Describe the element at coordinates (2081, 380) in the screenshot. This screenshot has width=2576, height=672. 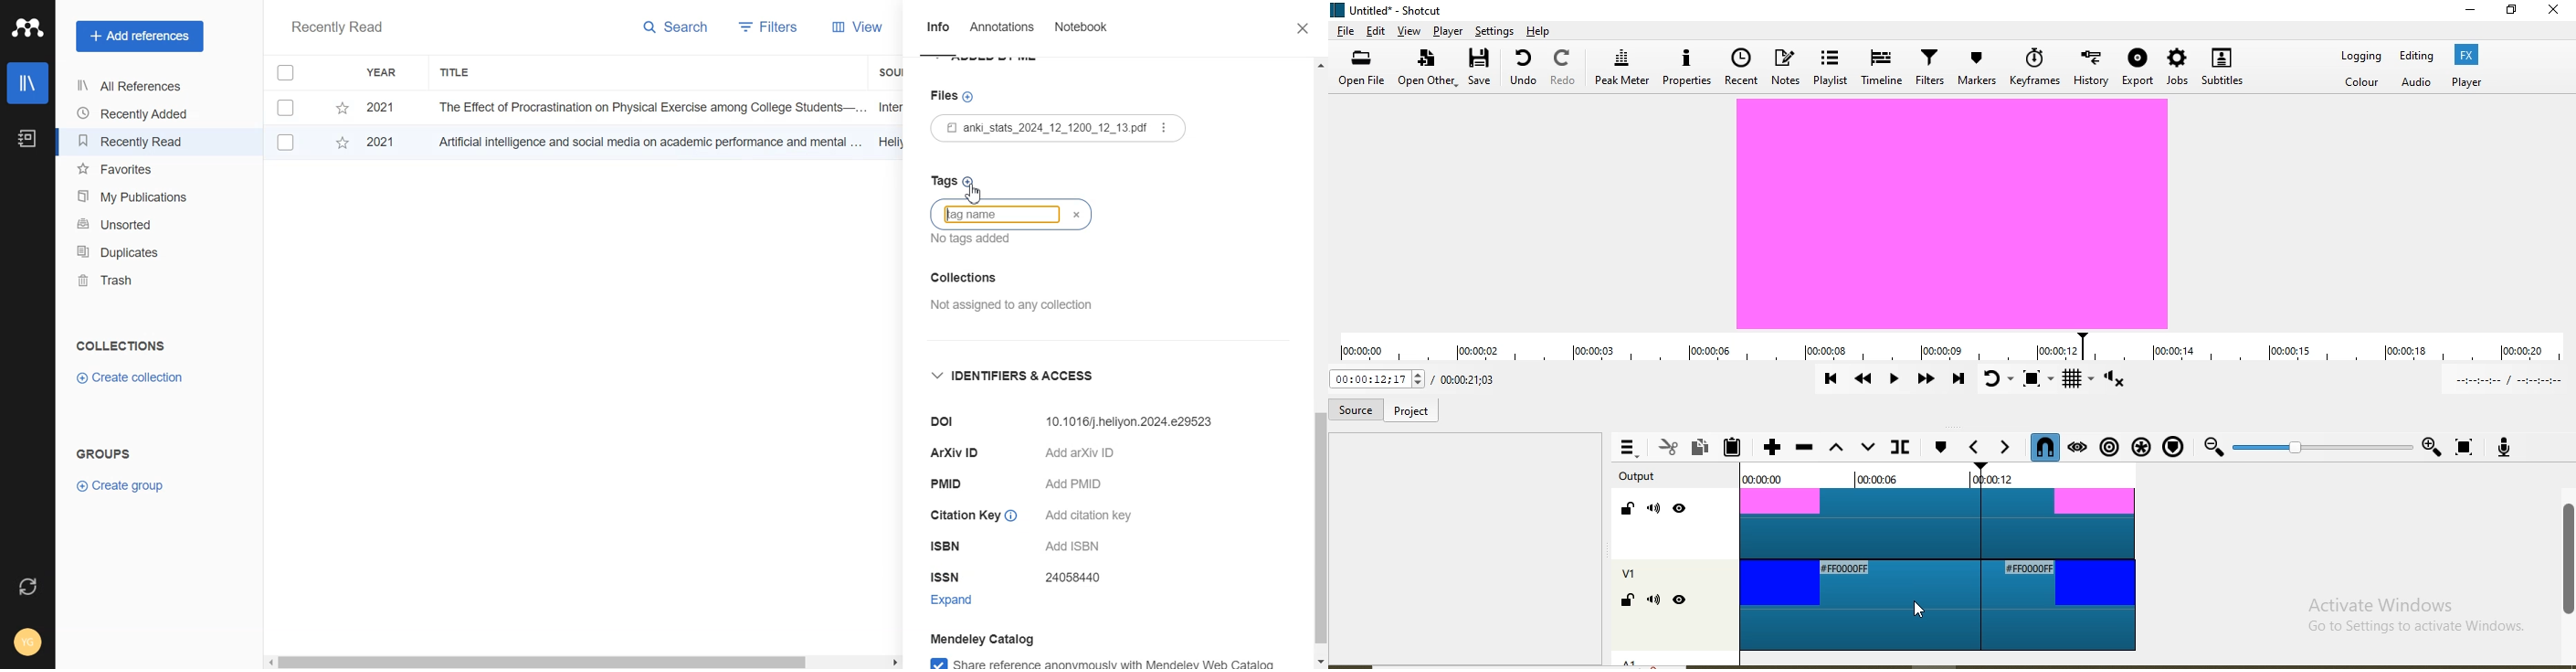
I see `Toggle grid display ` at that location.